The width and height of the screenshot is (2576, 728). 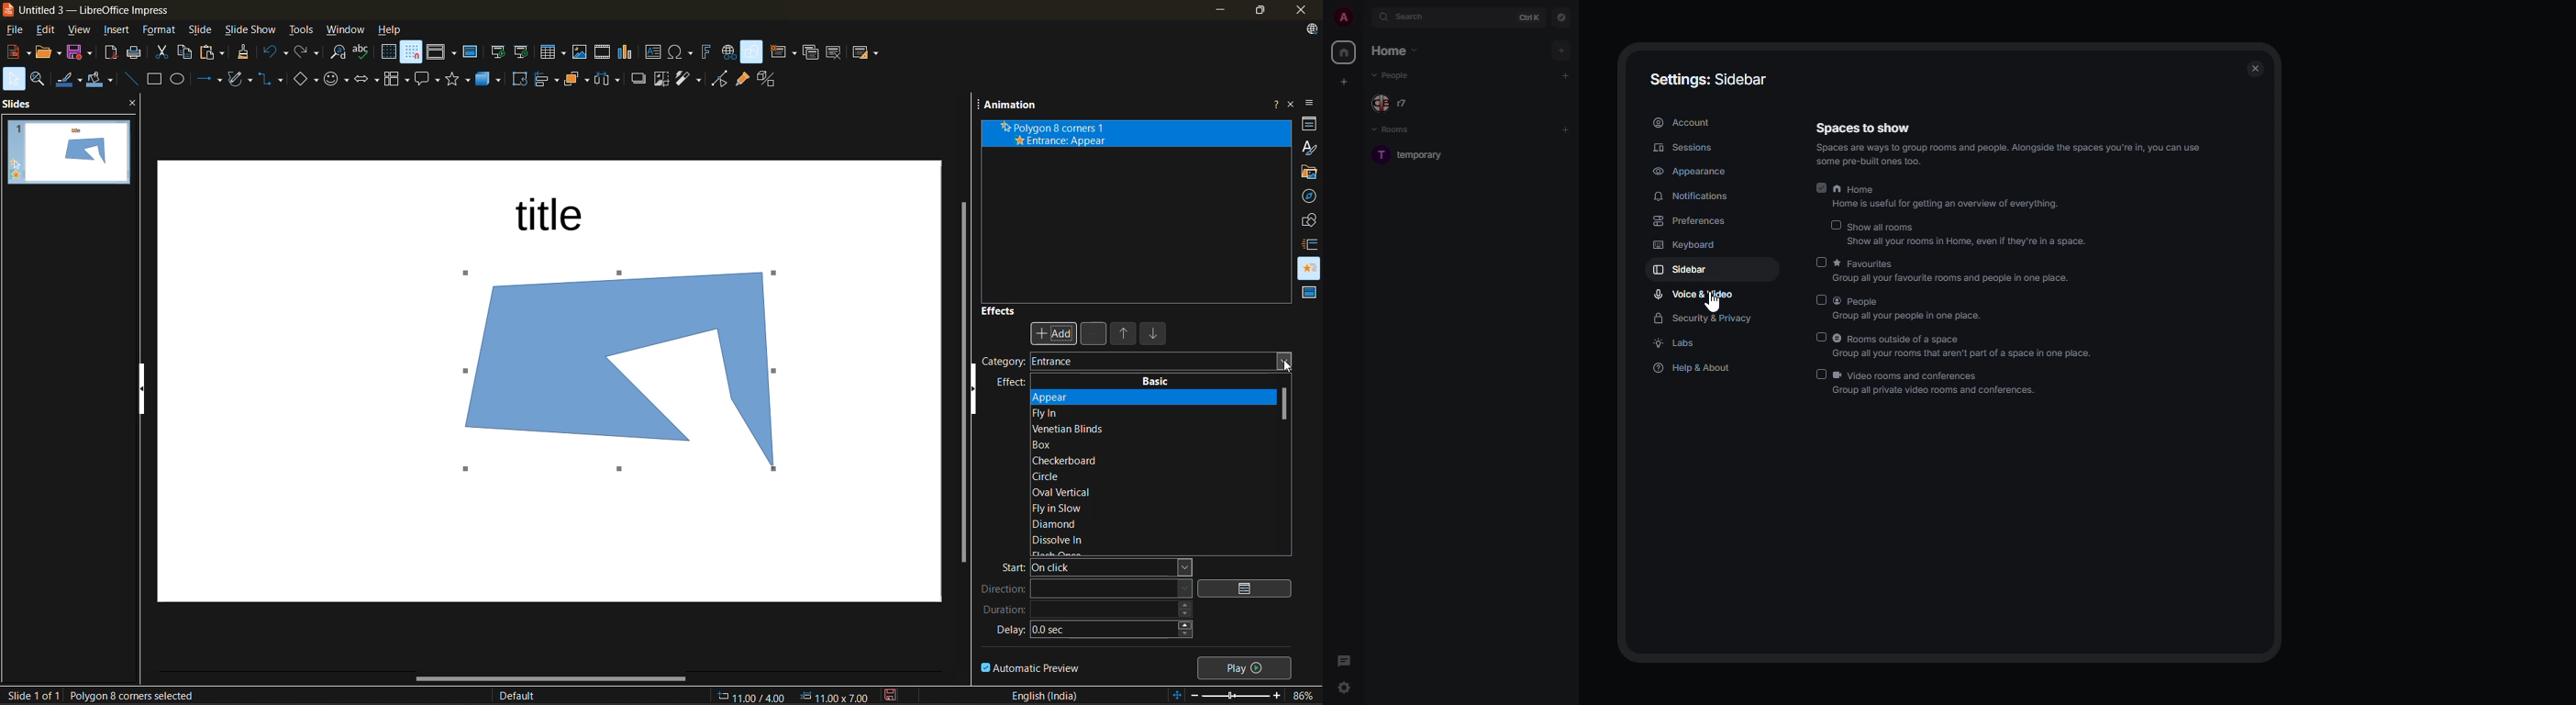 I want to click on threads, so click(x=1345, y=659).